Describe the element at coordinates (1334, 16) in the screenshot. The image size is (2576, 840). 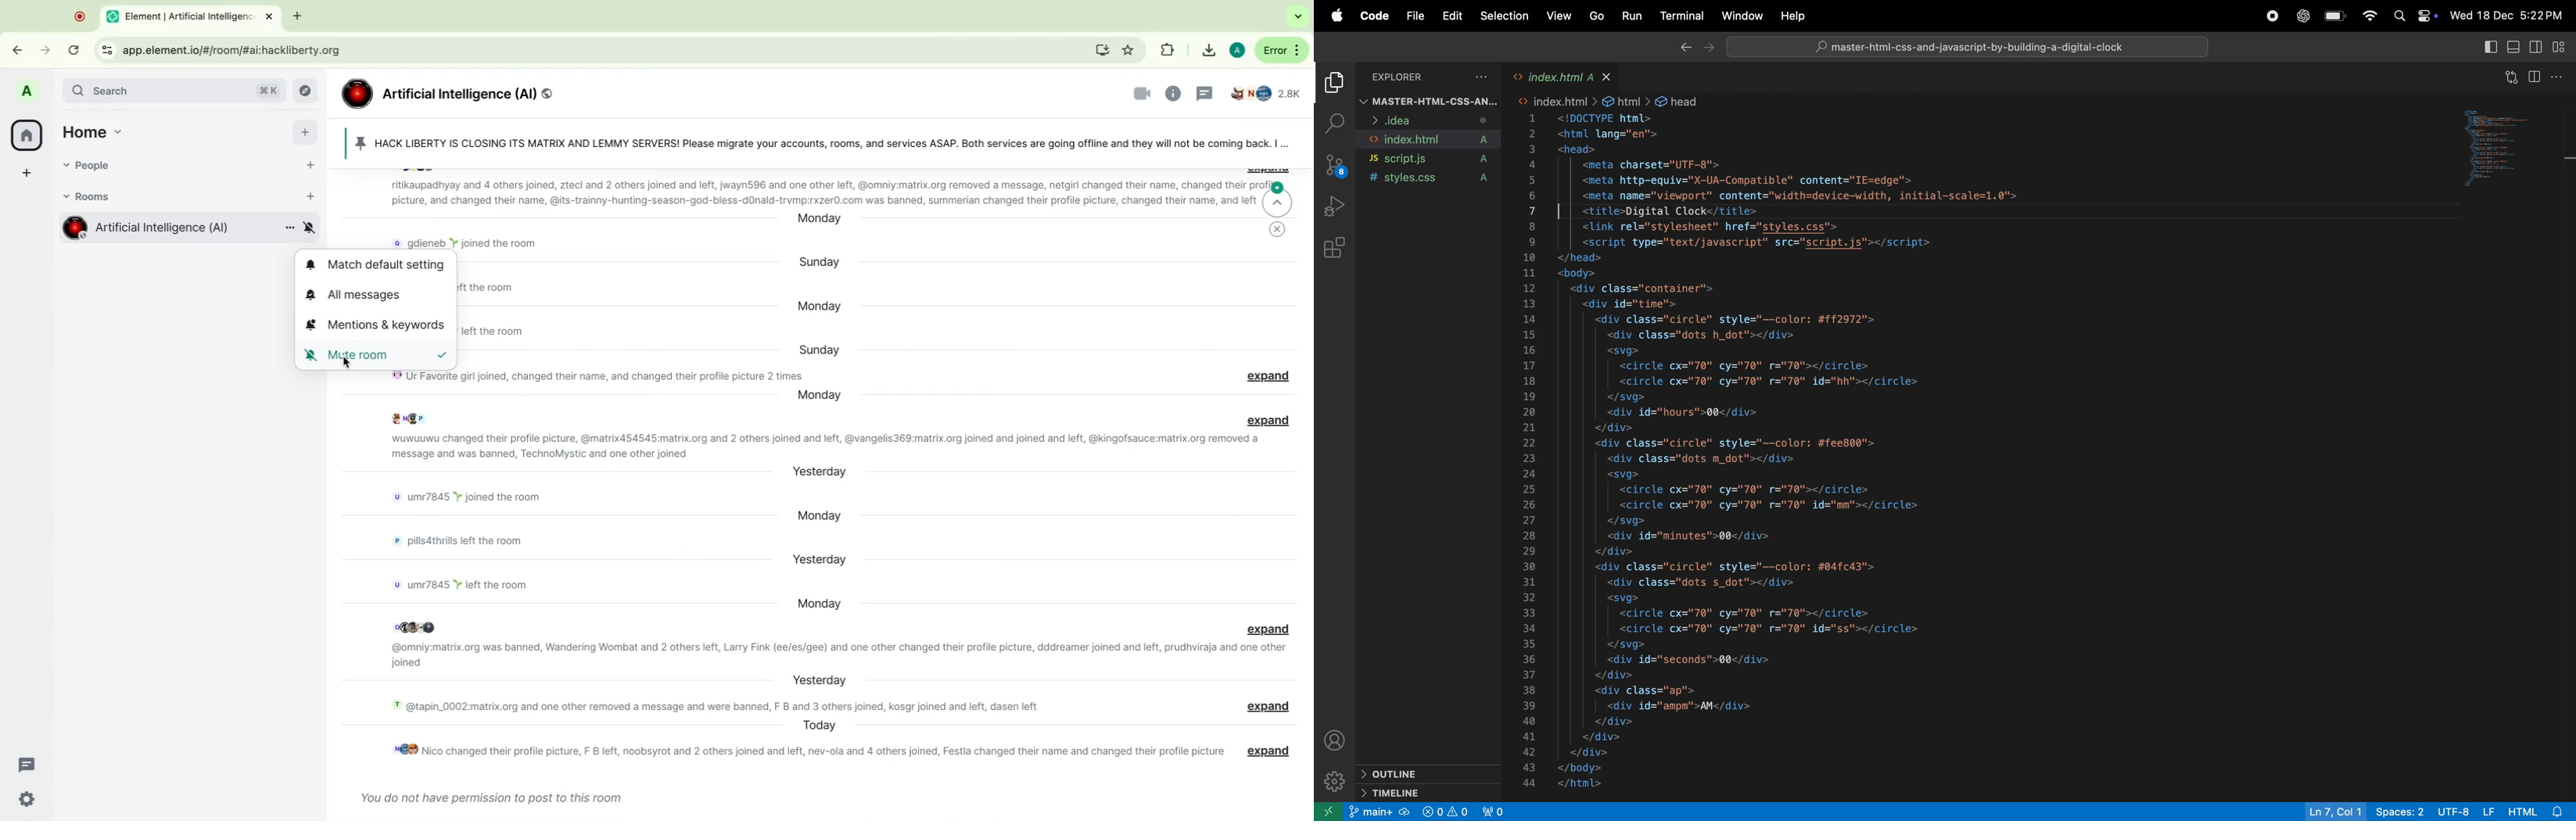
I see `apple menu` at that location.